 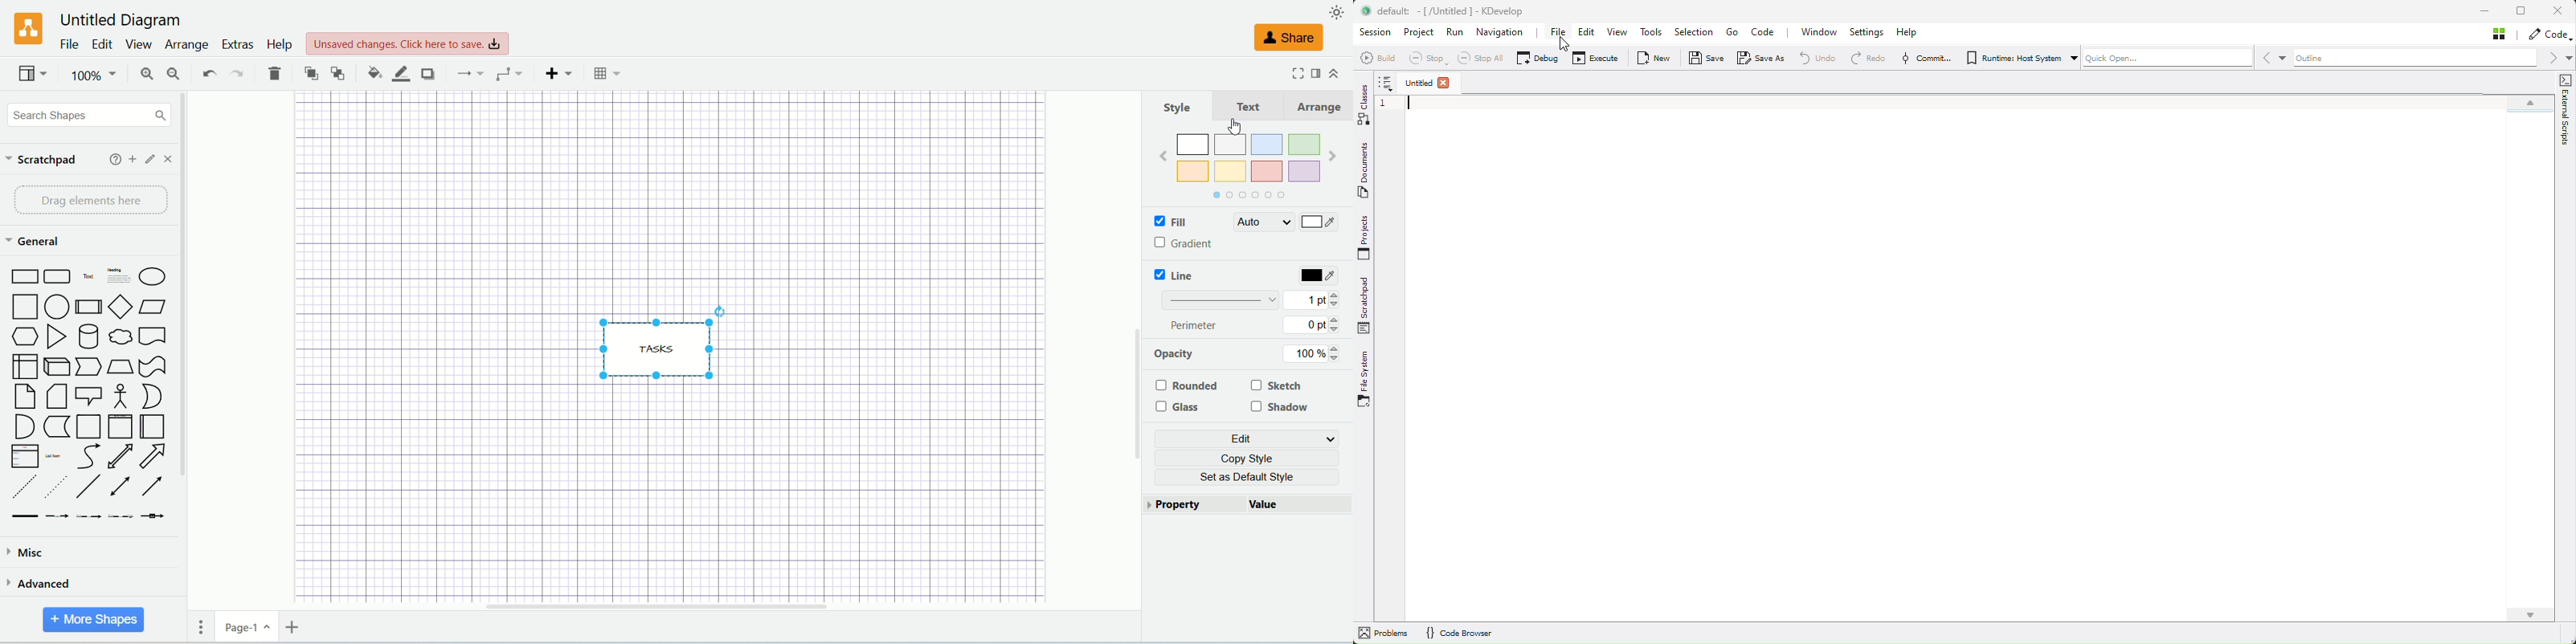 What do you see at coordinates (207, 74) in the screenshot?
I see `undo` at bounding box center [207, 74].